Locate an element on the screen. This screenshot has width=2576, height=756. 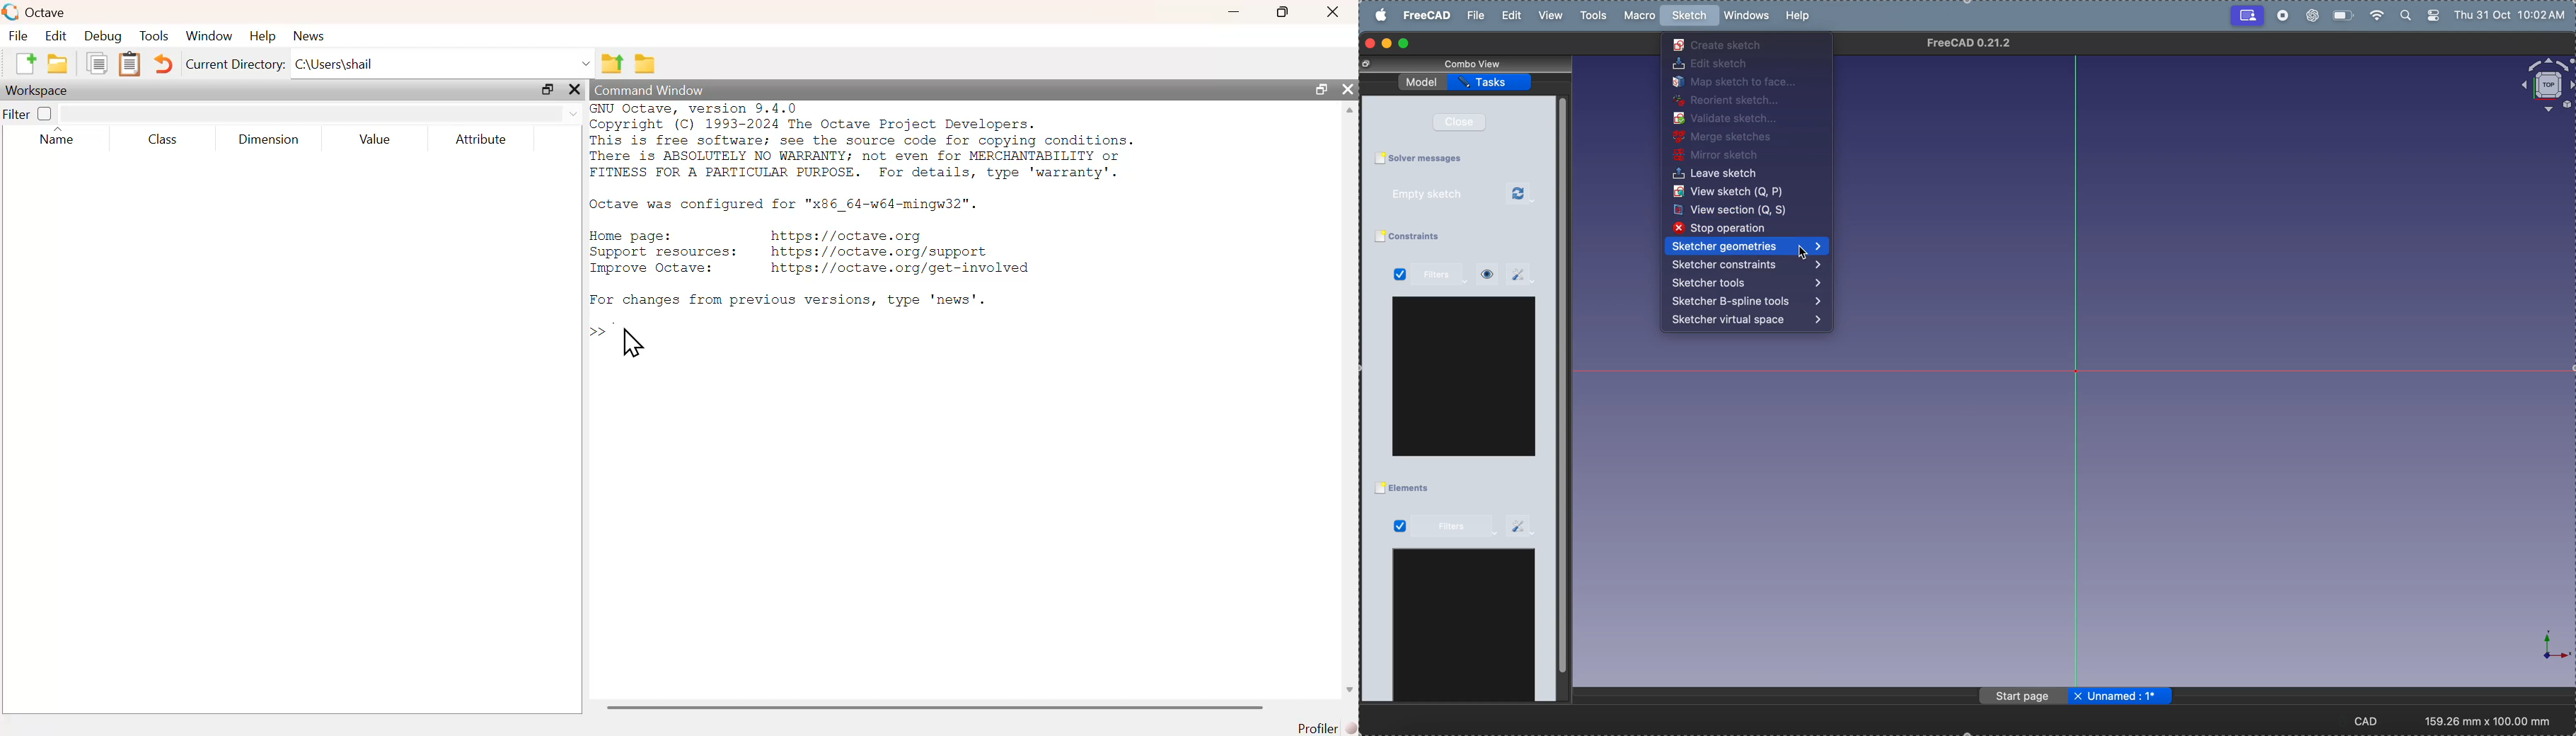
battery is located at coordinates (2342, 14).